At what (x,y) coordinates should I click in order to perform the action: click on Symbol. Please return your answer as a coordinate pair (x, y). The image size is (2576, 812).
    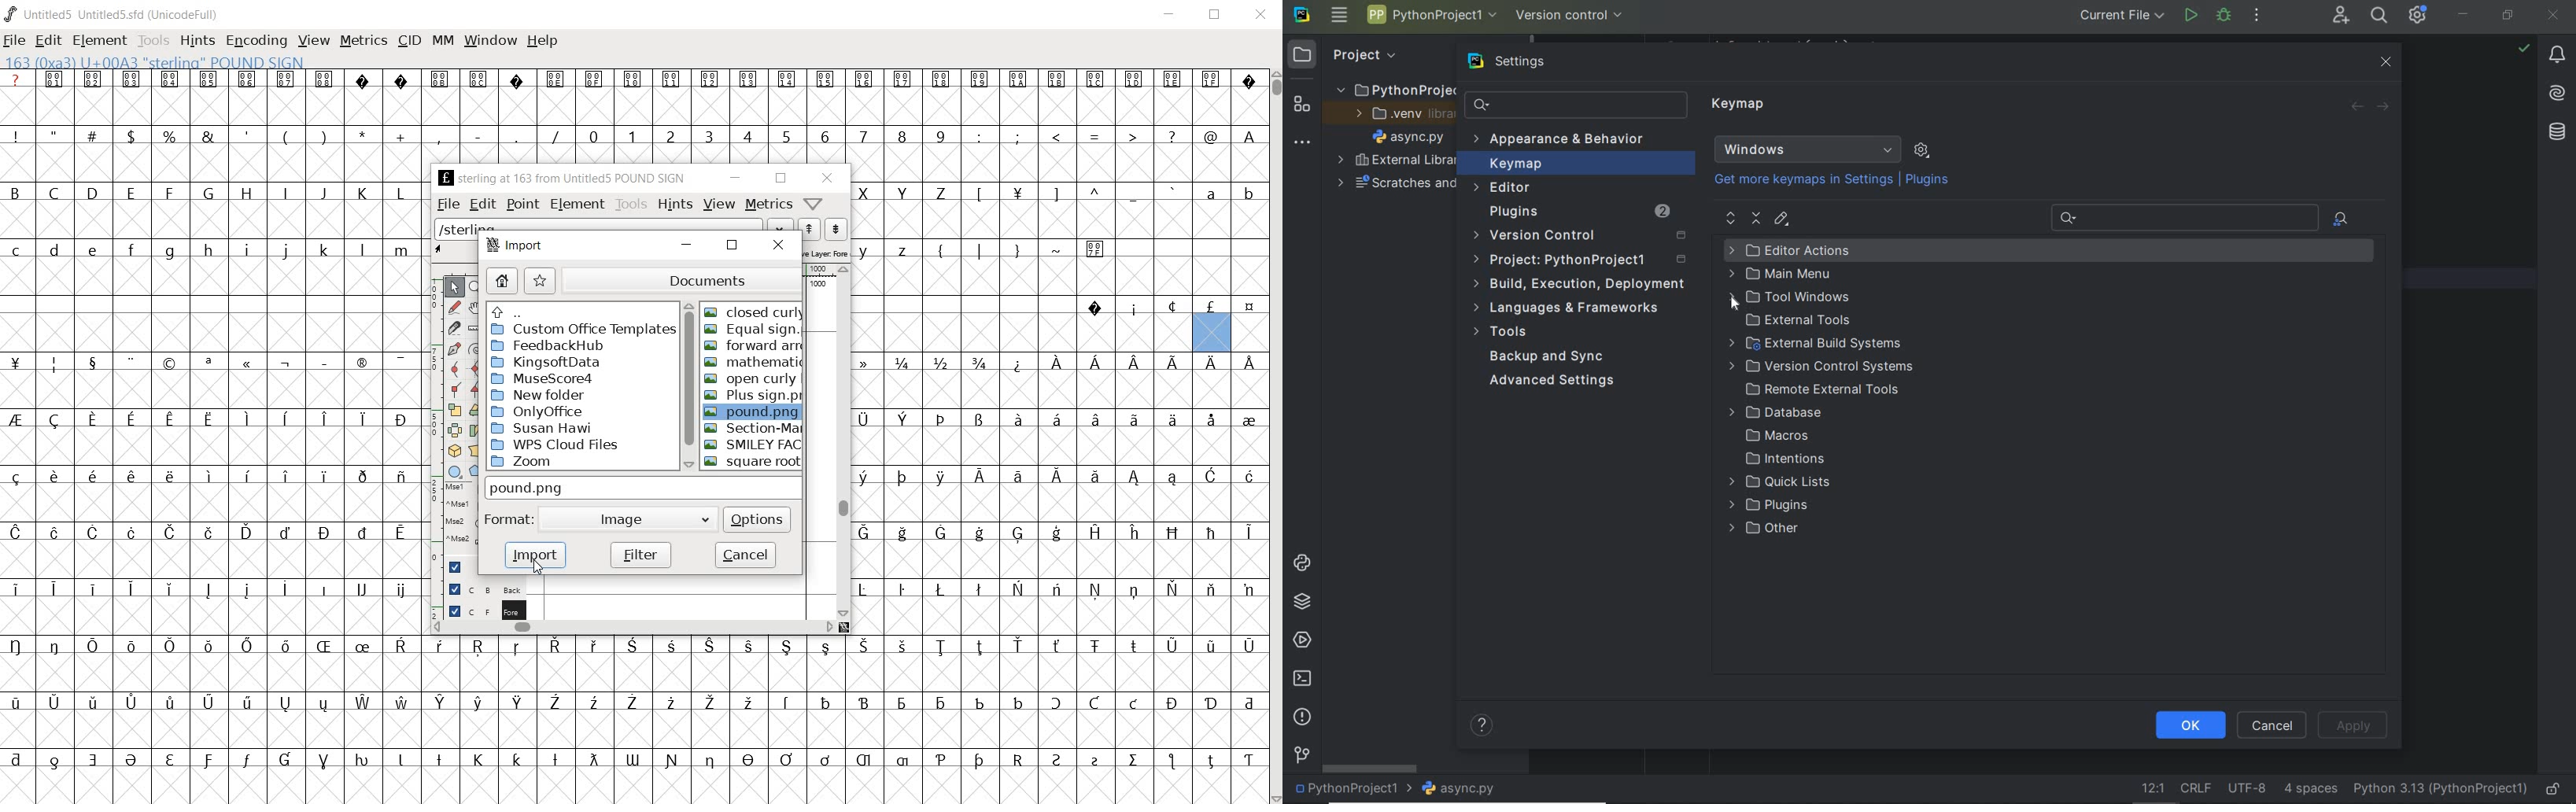
    Looking at the image, I should click on (1057, 590).